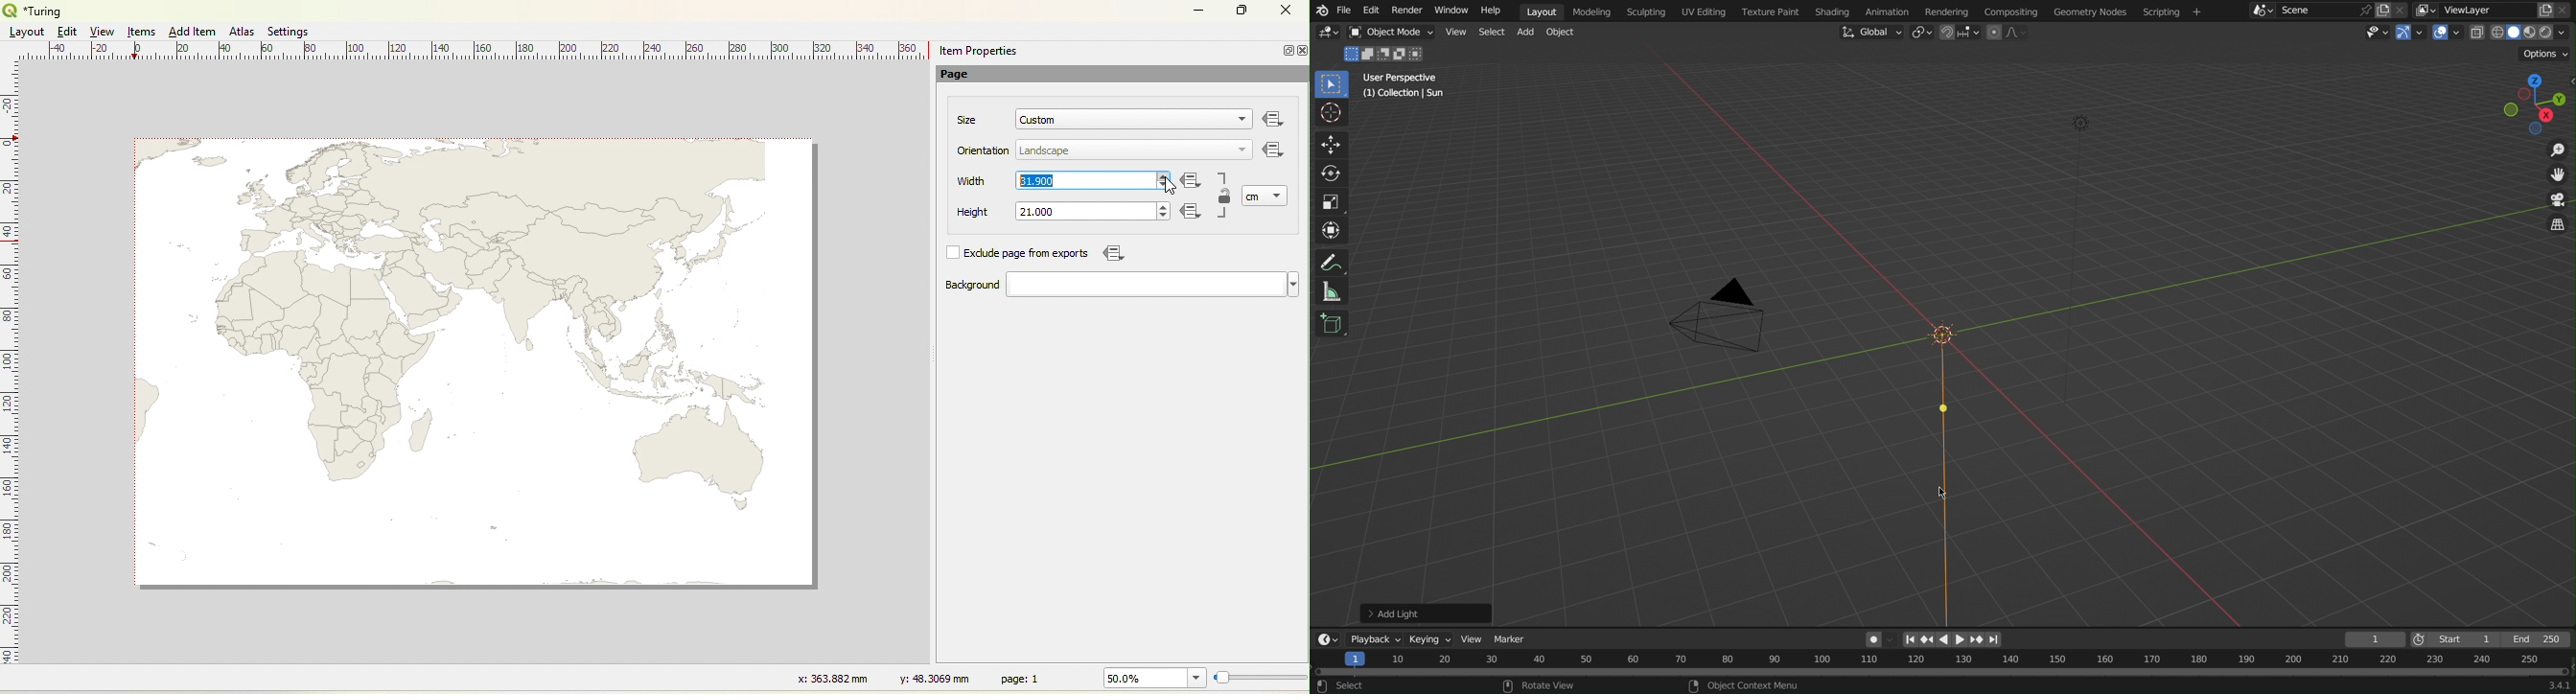 This screenshot has width=2576, height=700. I want to click on Rotate, so click(1333, 174).